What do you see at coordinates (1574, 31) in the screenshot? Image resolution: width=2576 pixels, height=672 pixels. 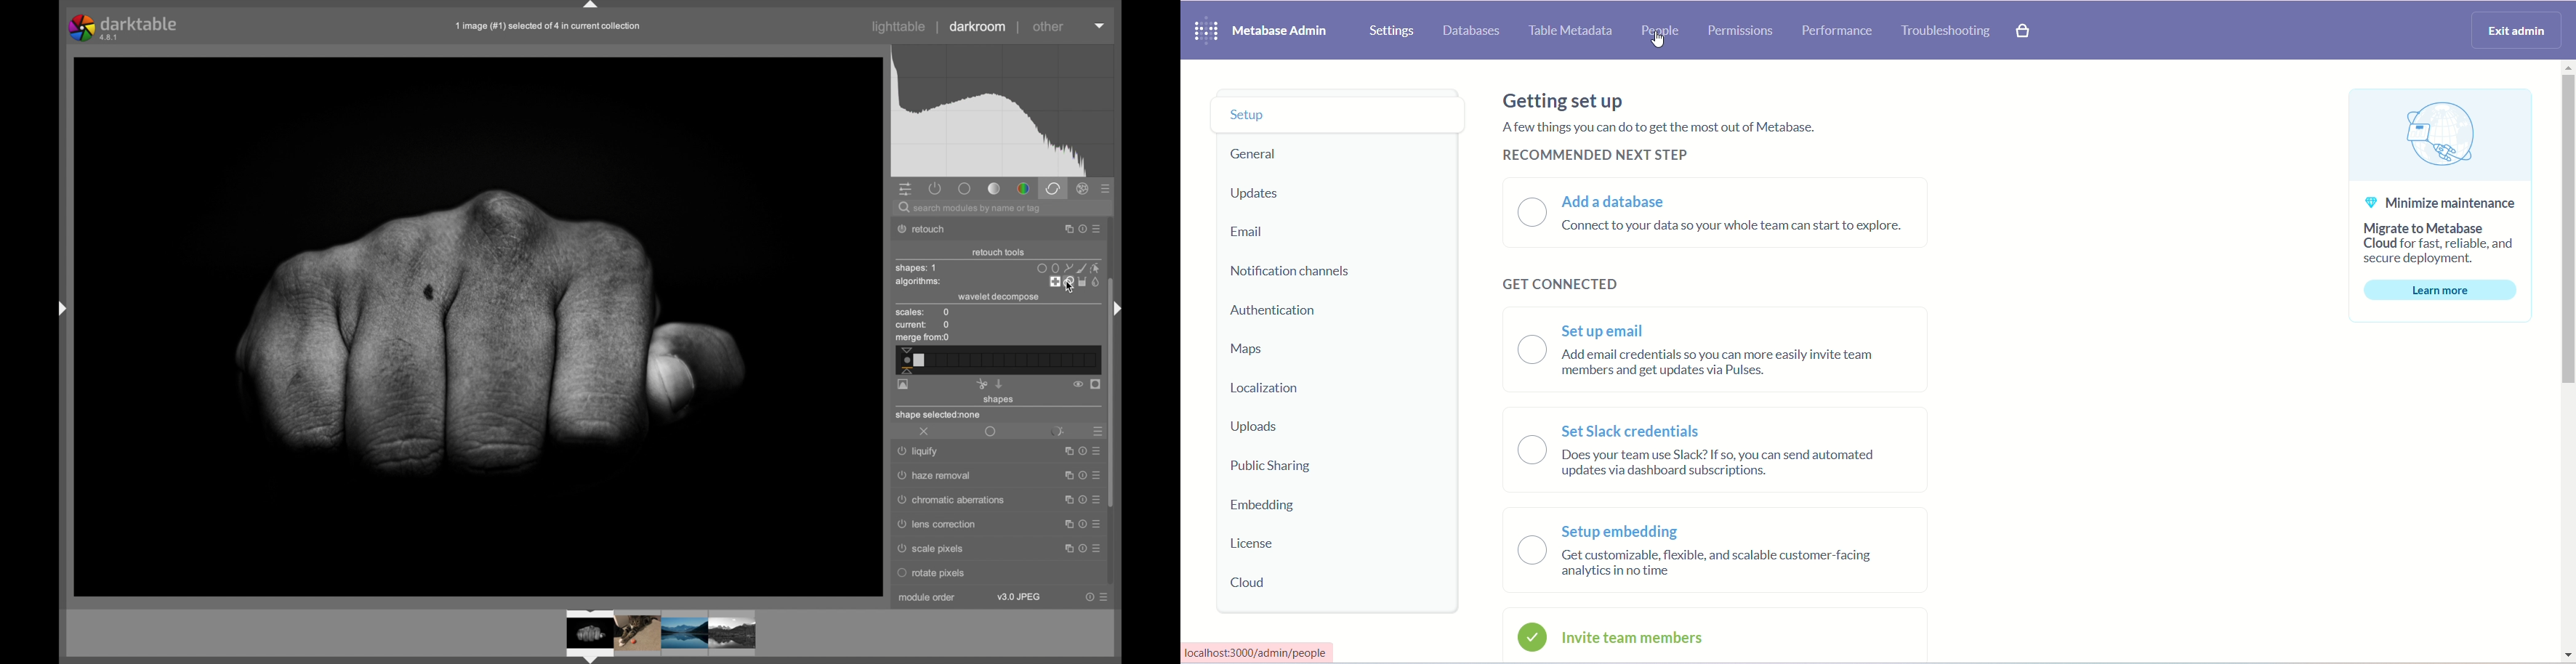 I see `table metadata` at bounding box center [1574, 31].